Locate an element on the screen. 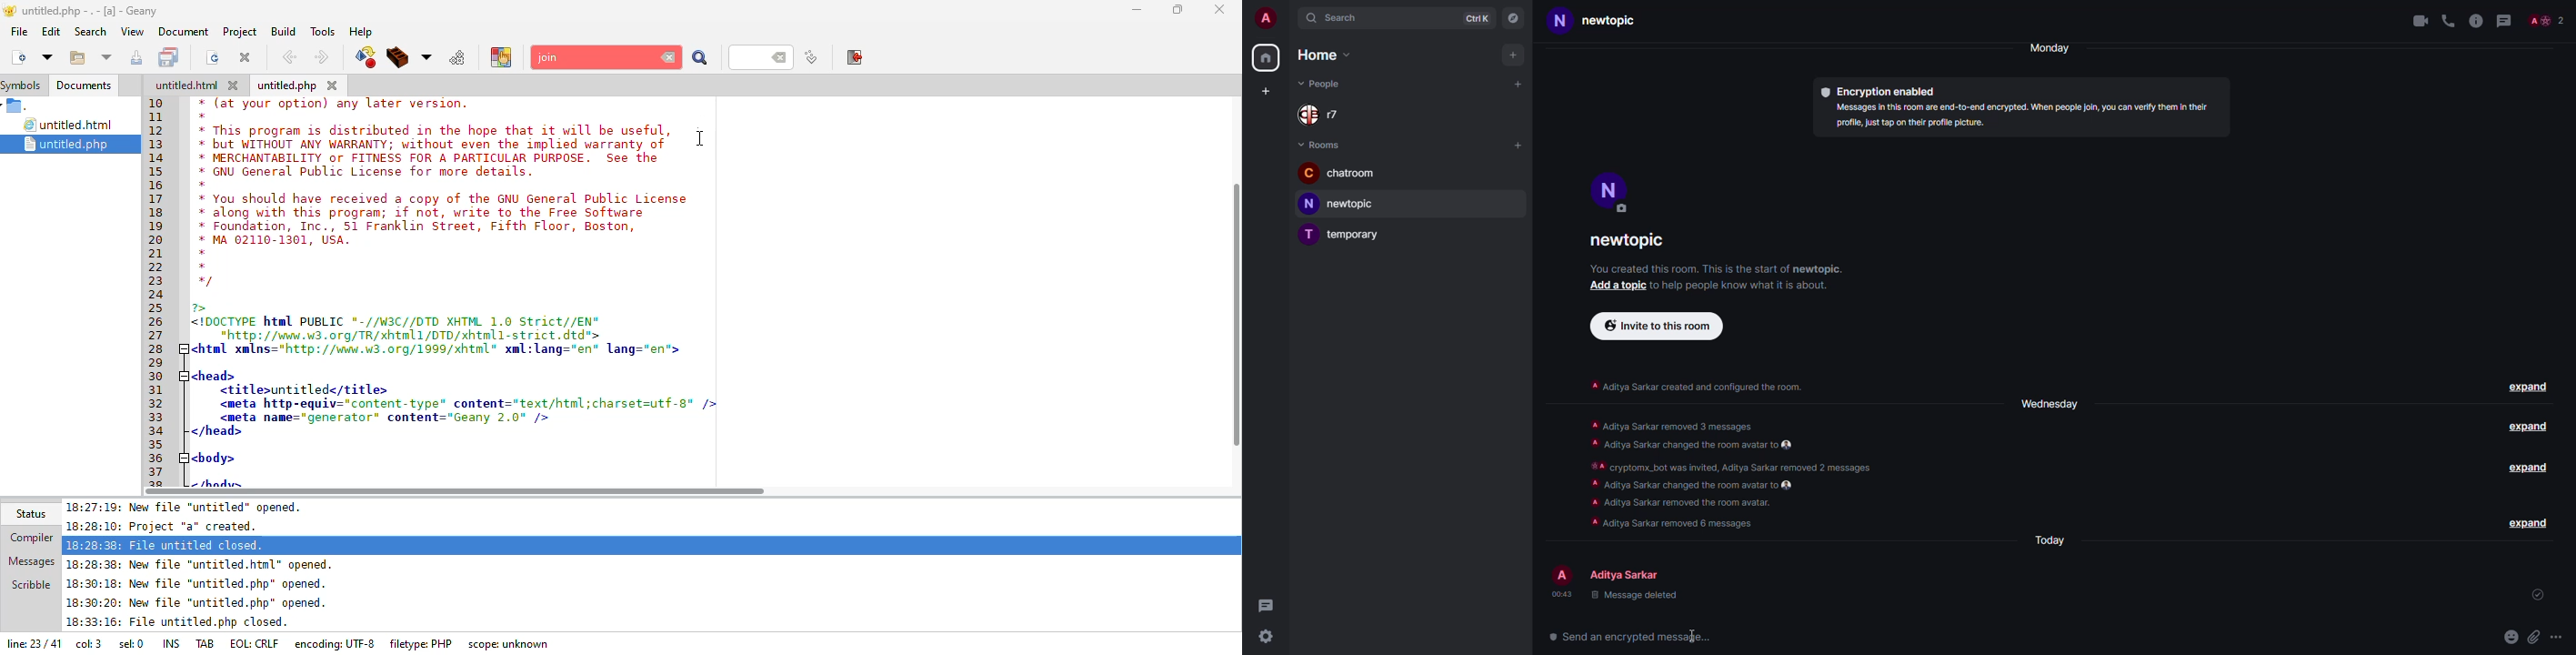  29 is located at coordinates (158, 361).